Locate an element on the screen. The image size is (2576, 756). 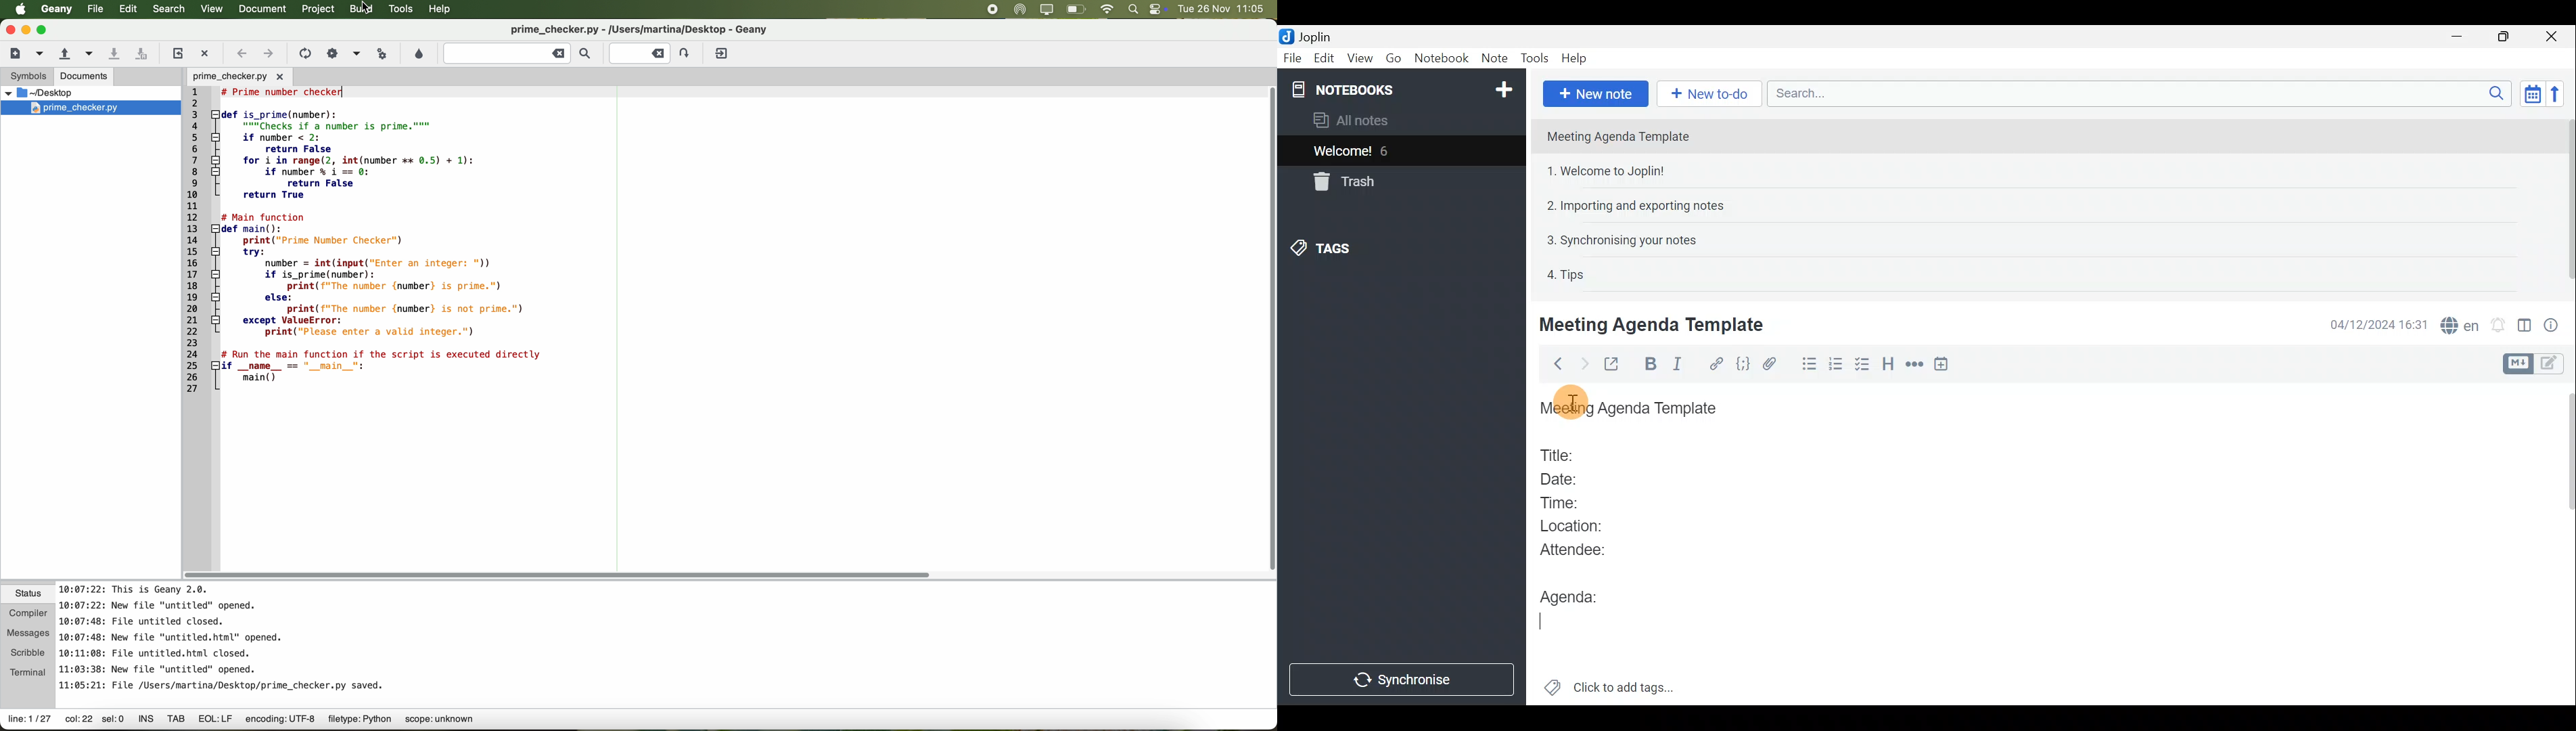
Hyperlink is located at coordinates (1718, 363).